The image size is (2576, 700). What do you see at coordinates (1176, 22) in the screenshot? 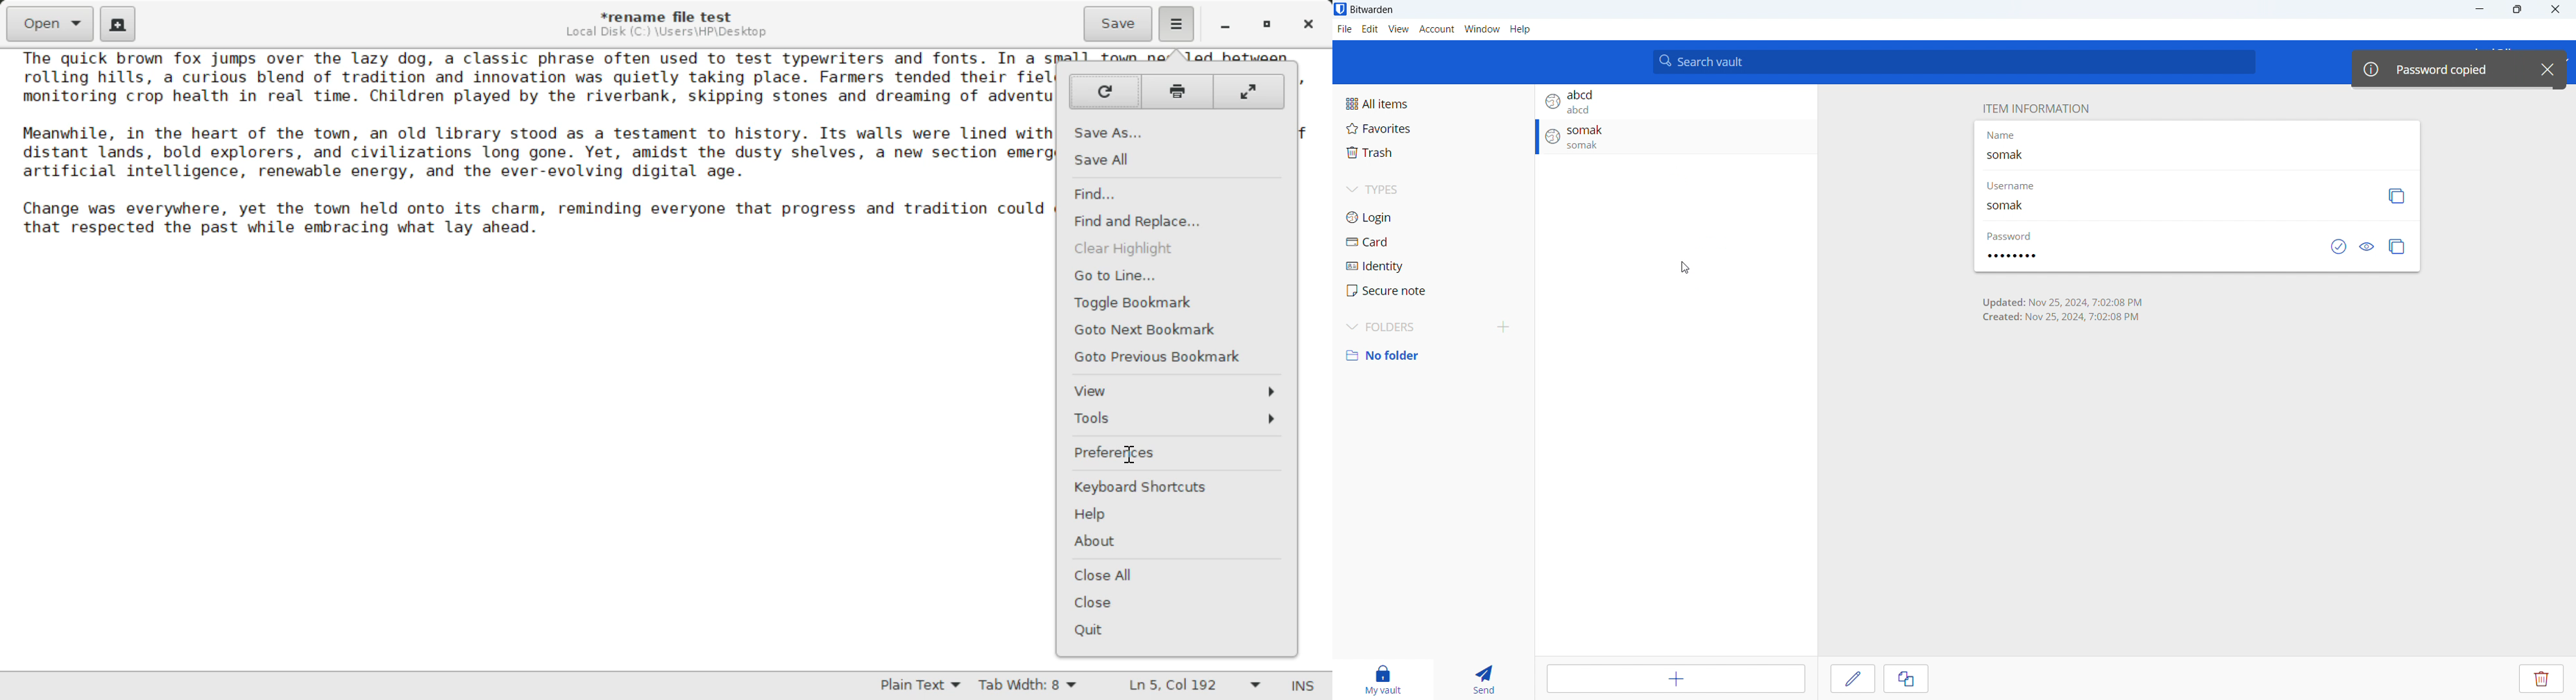
I see `Menu Open` at bounding box center [1176, 22].